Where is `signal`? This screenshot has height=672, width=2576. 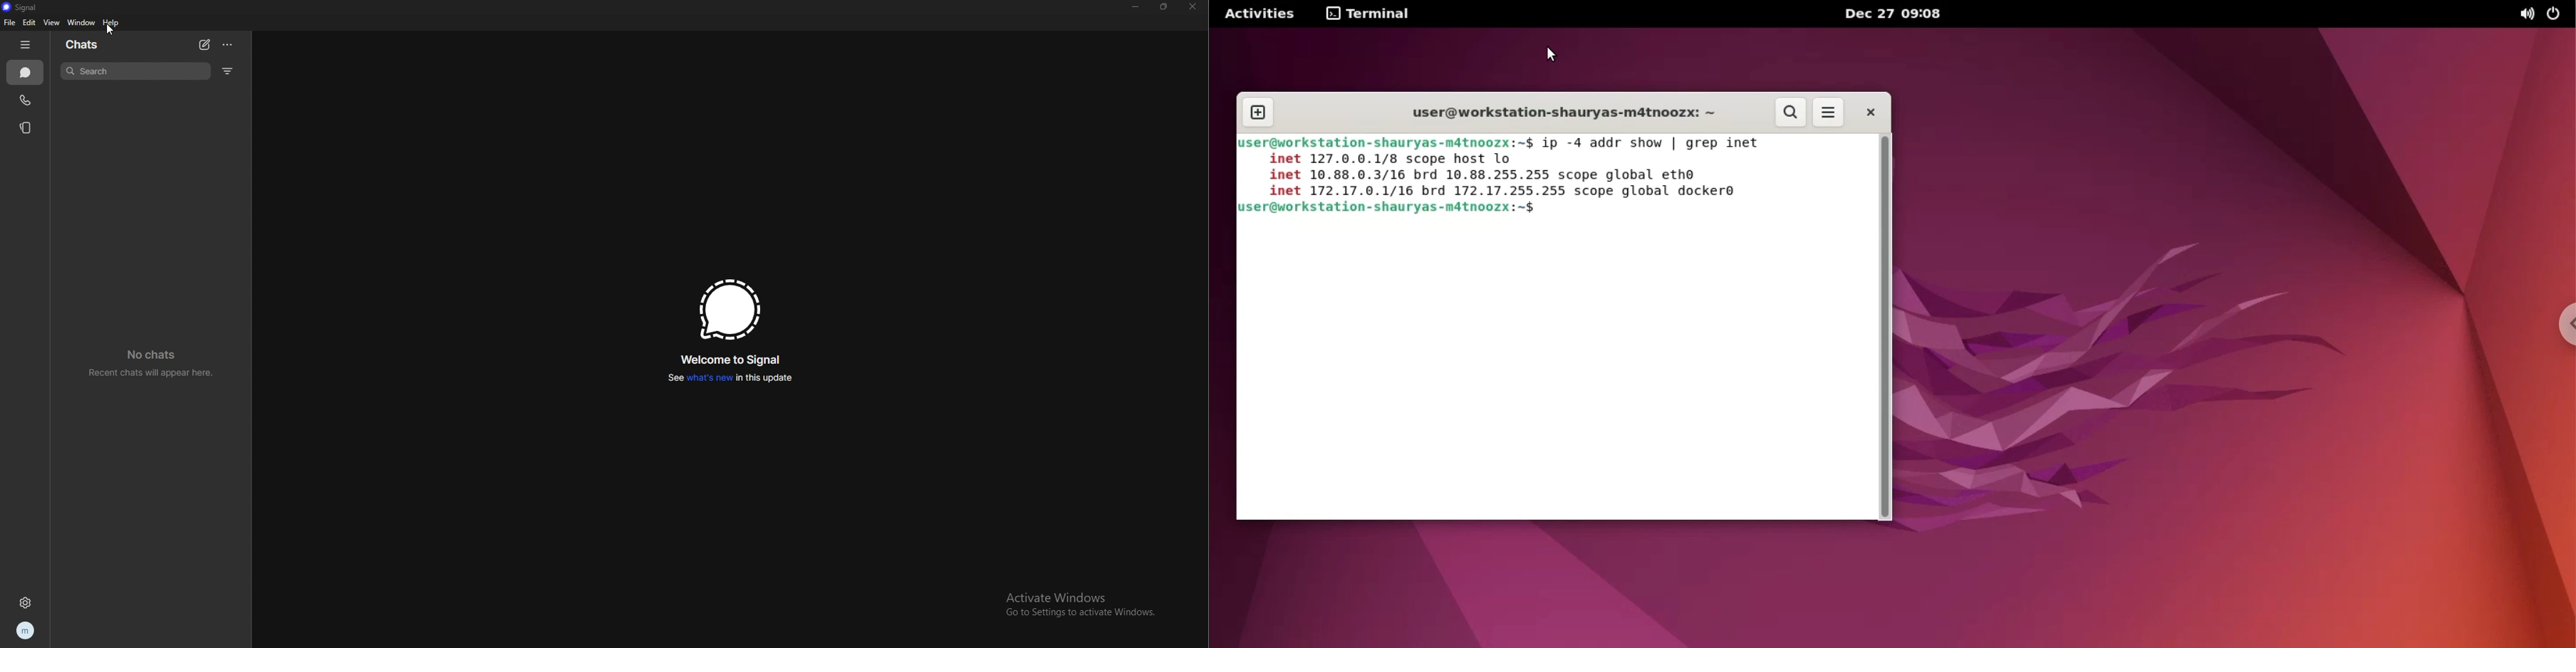 signal is located at coordinates (28, 7).